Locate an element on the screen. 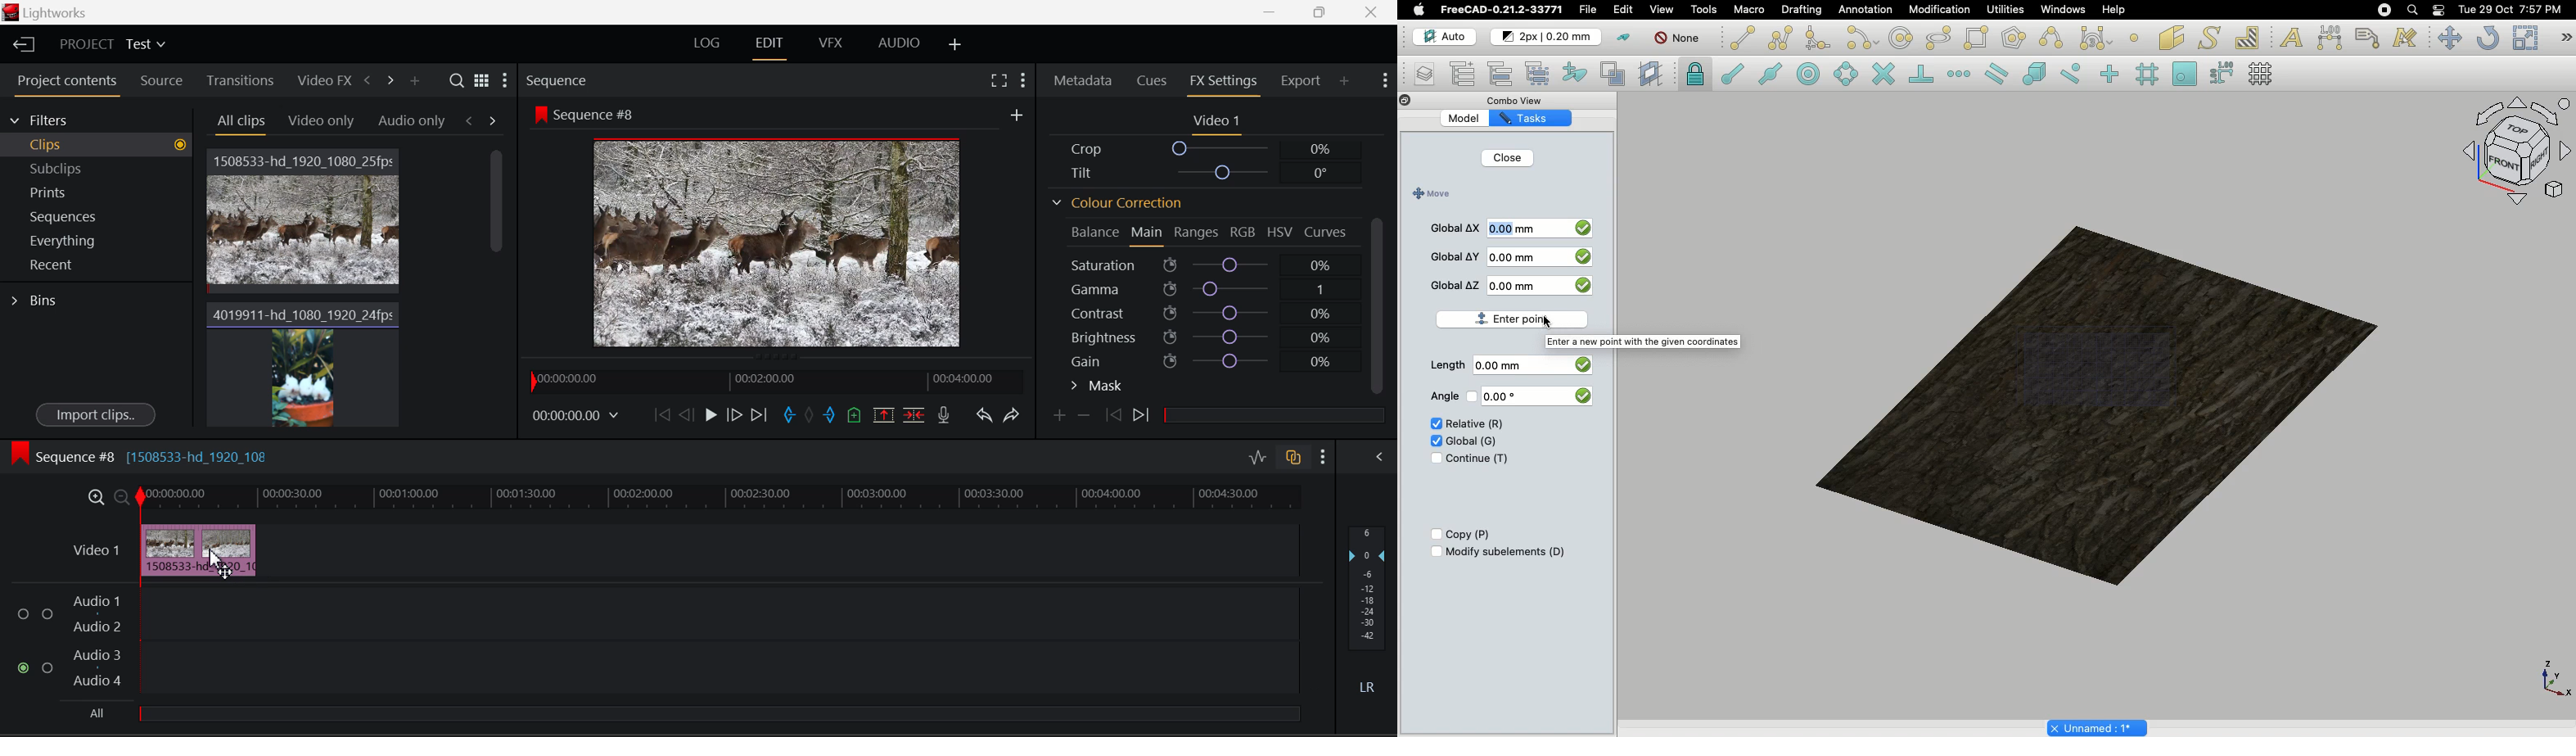 This screenshot has height=756, width=2576. Sequence #8 Timeline Display is located at coordinates (60, 458).